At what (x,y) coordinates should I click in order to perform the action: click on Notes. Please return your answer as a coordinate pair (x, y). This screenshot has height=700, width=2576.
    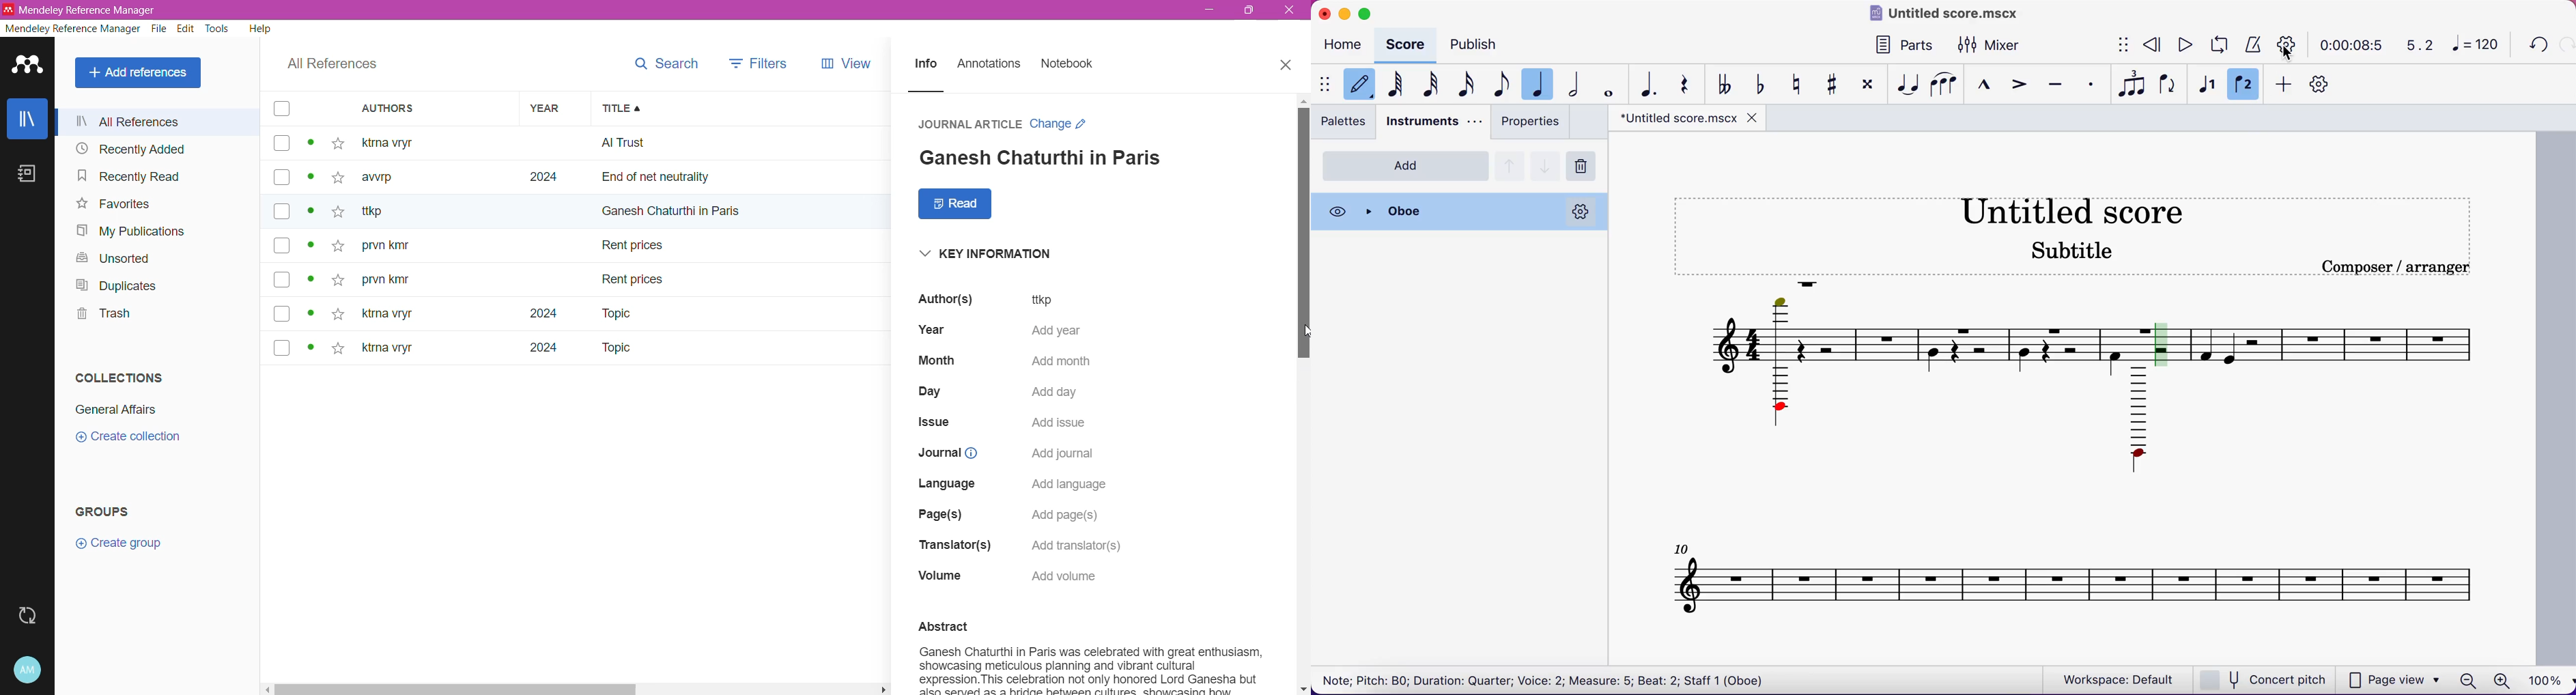
    Looking at the image, I should click on (25, 173).